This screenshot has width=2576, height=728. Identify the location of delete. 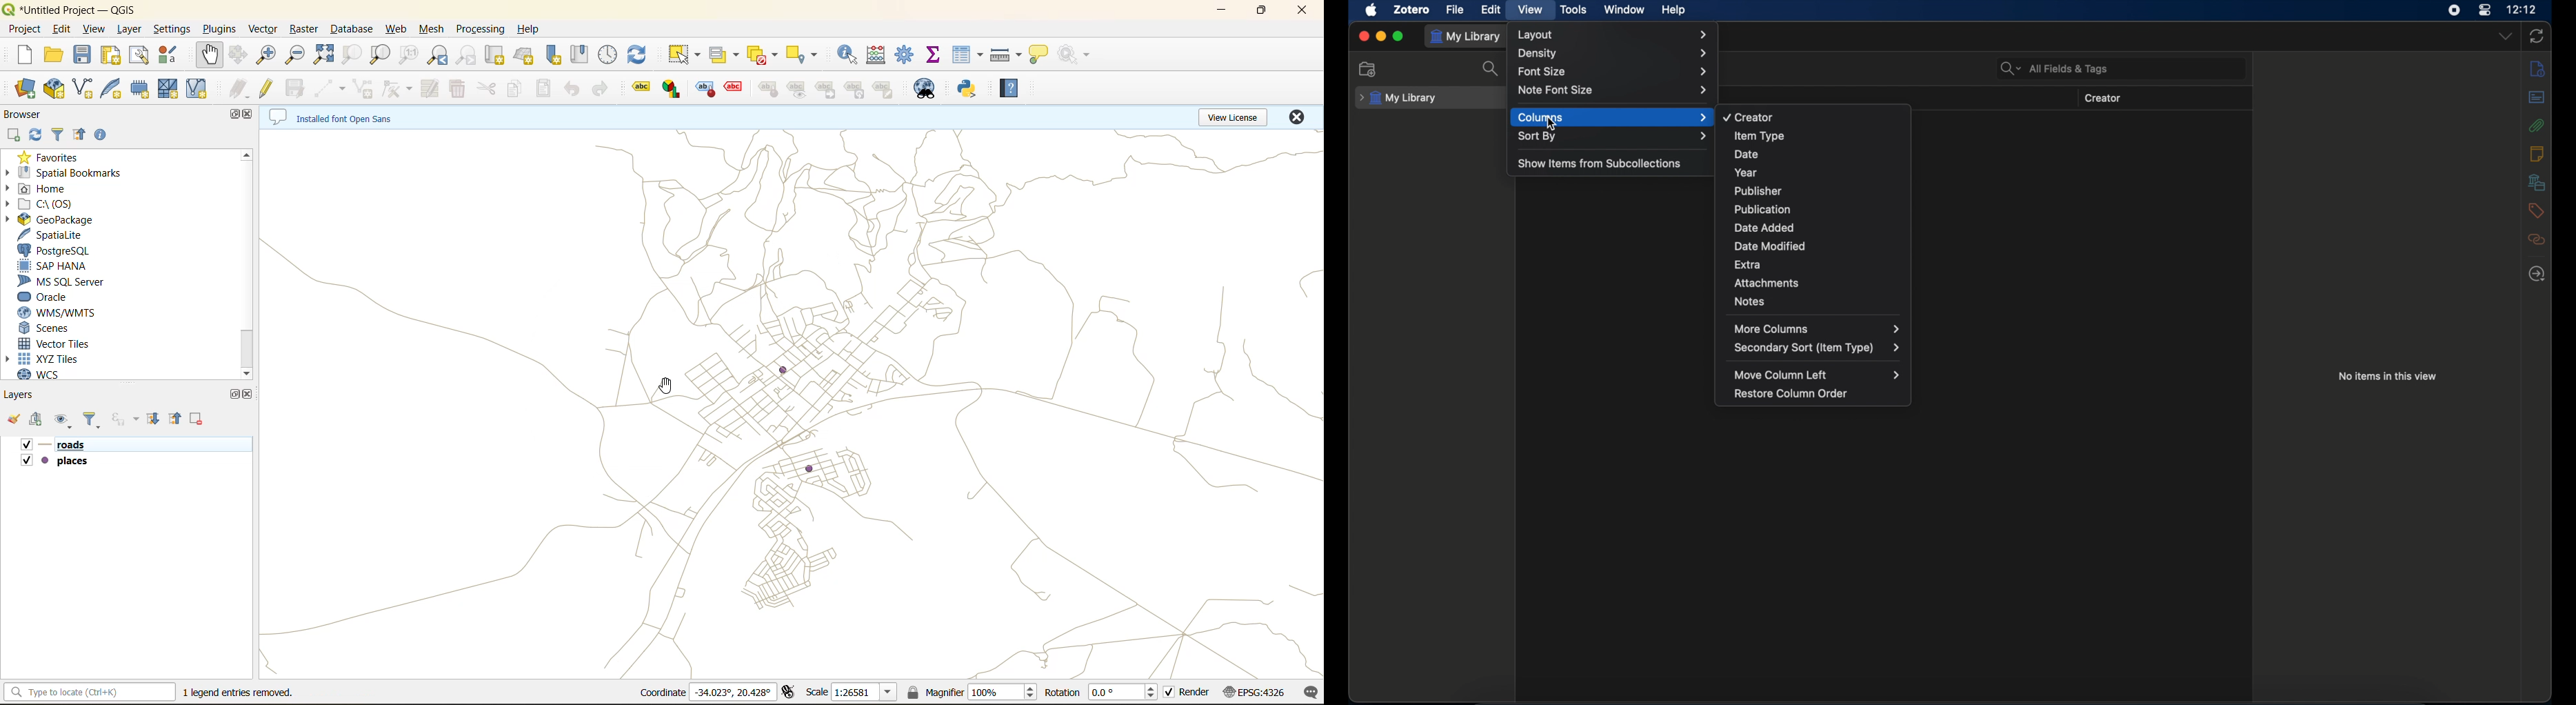
(454, 88).